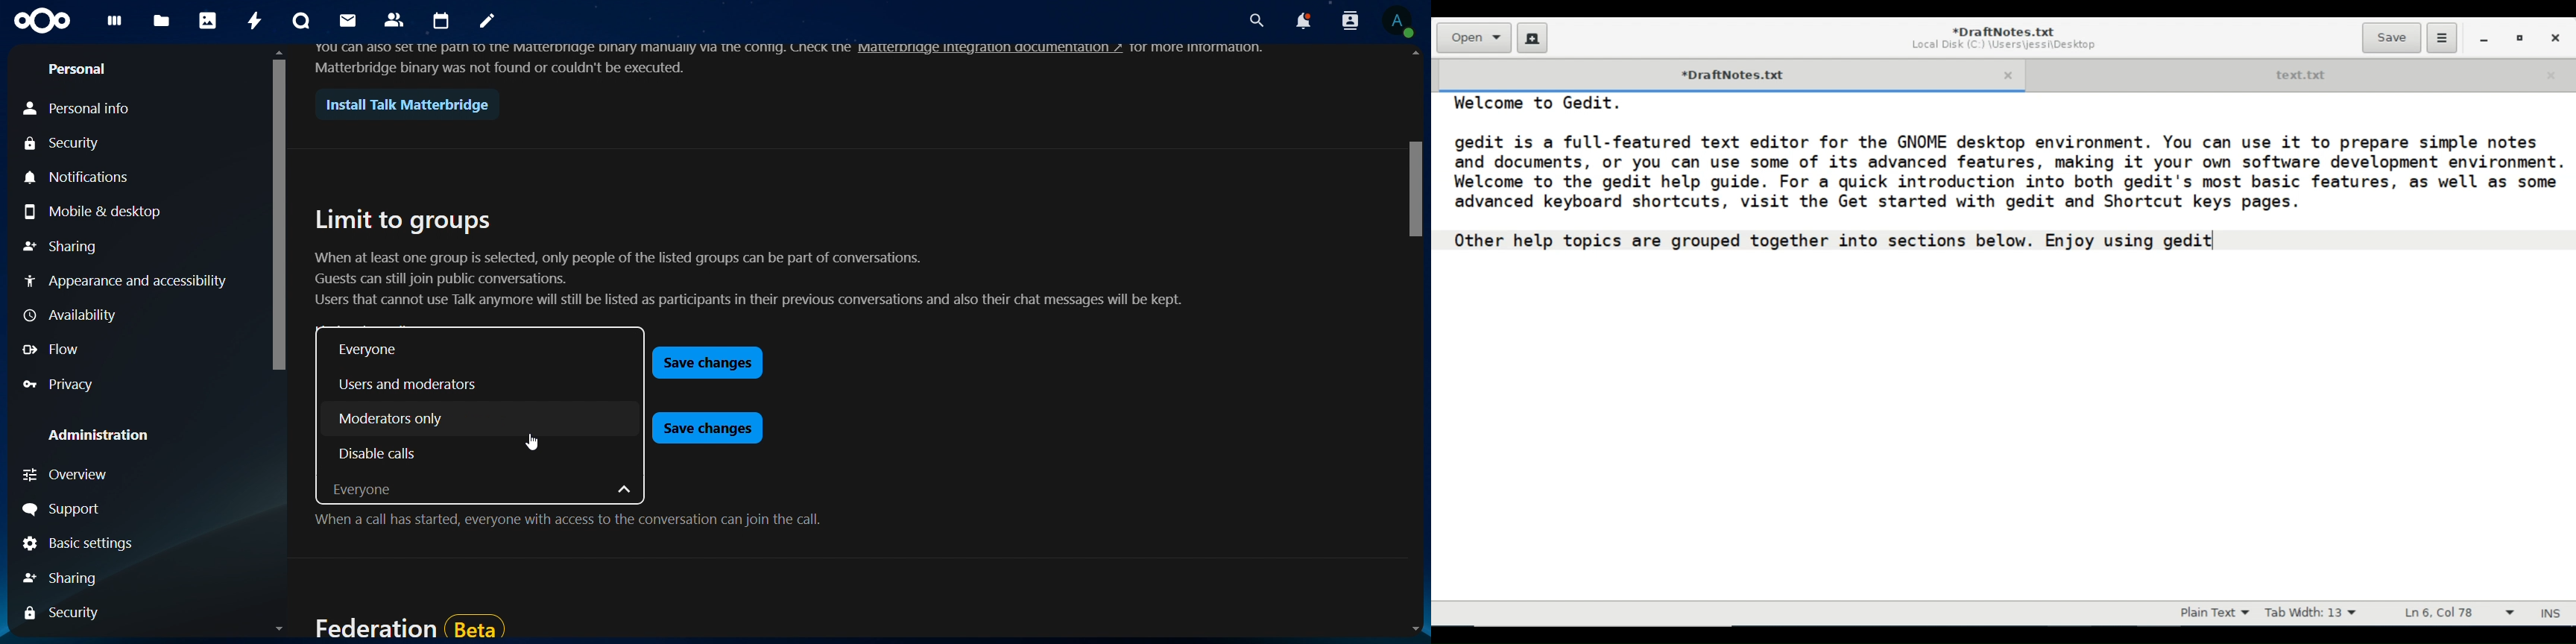 Image resolution: width=2576 pixels, height=644 pixels. I want to click on users and moderators, so click(415, 384).